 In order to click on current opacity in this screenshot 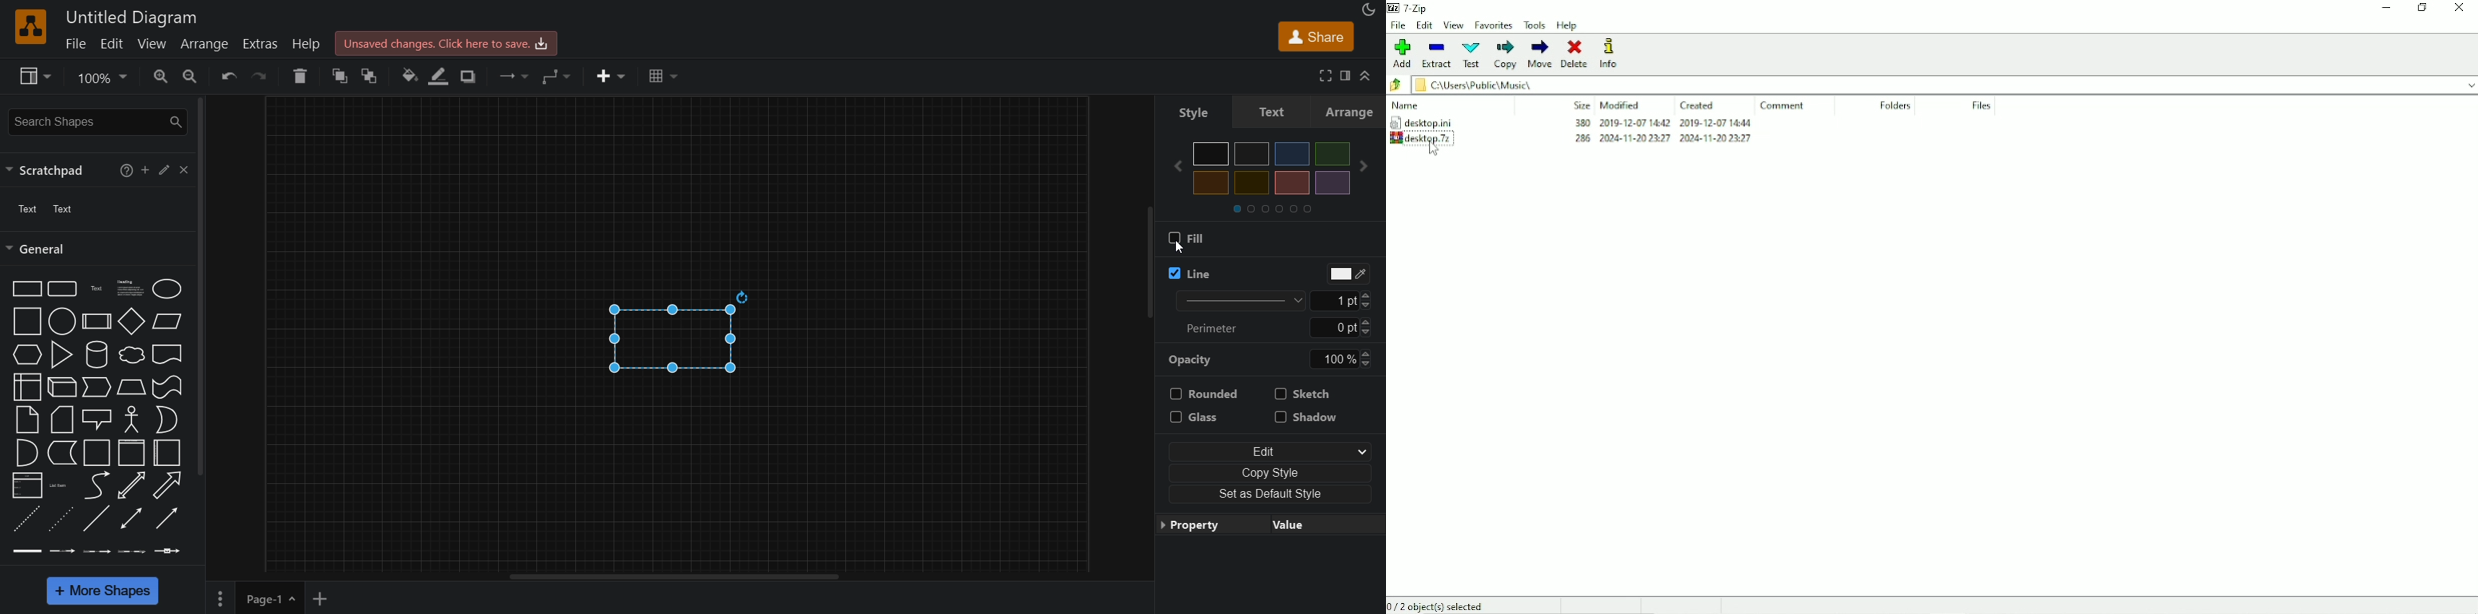, I will do `click(1327, 360)`.